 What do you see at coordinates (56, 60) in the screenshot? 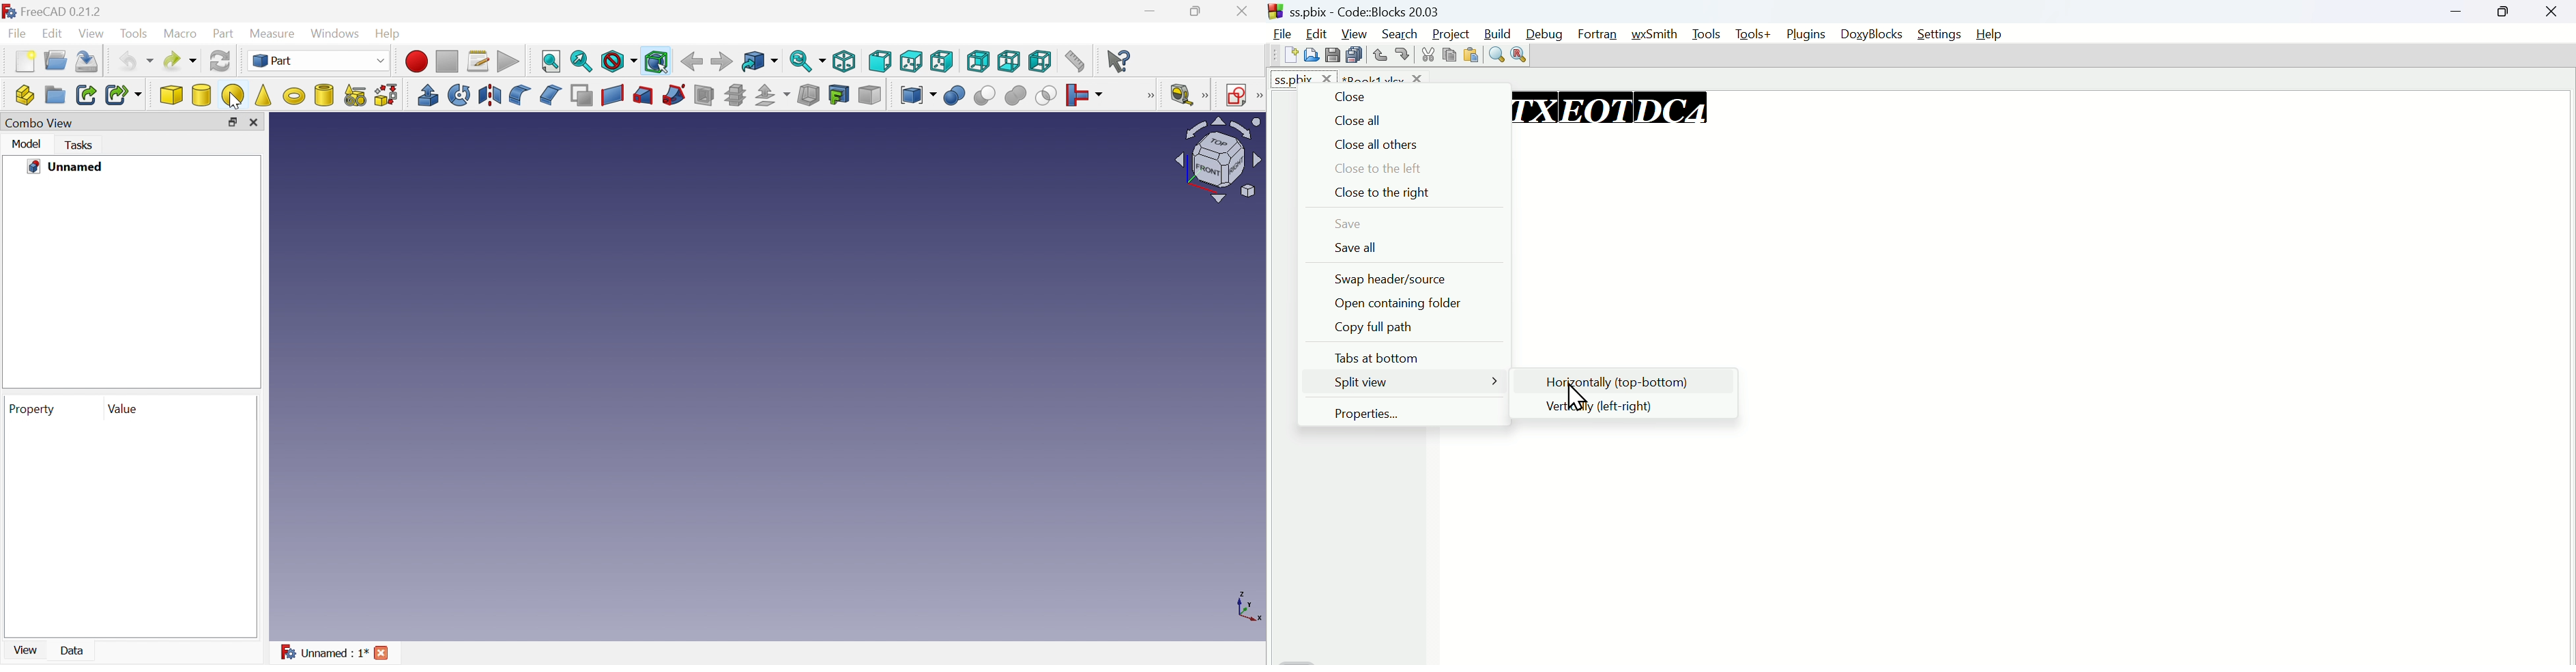
I see `Open` at bounding box center [56, 60].